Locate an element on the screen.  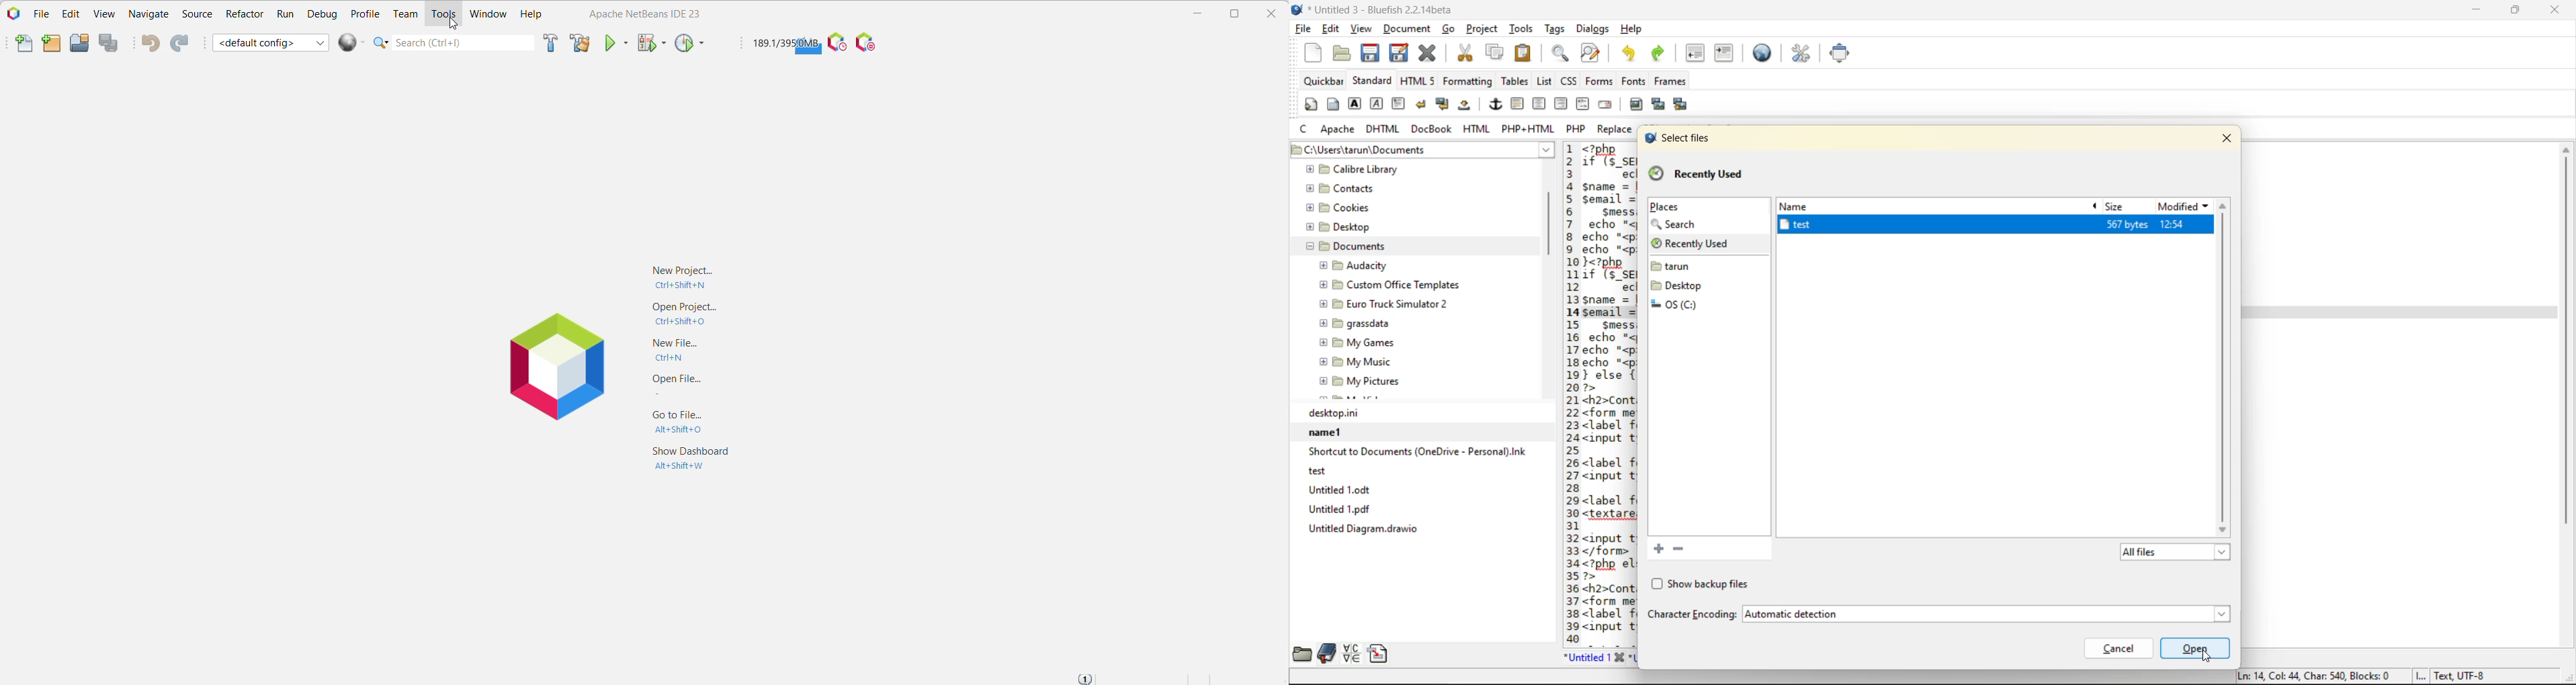
Profile is located at coordinates (366, 13).